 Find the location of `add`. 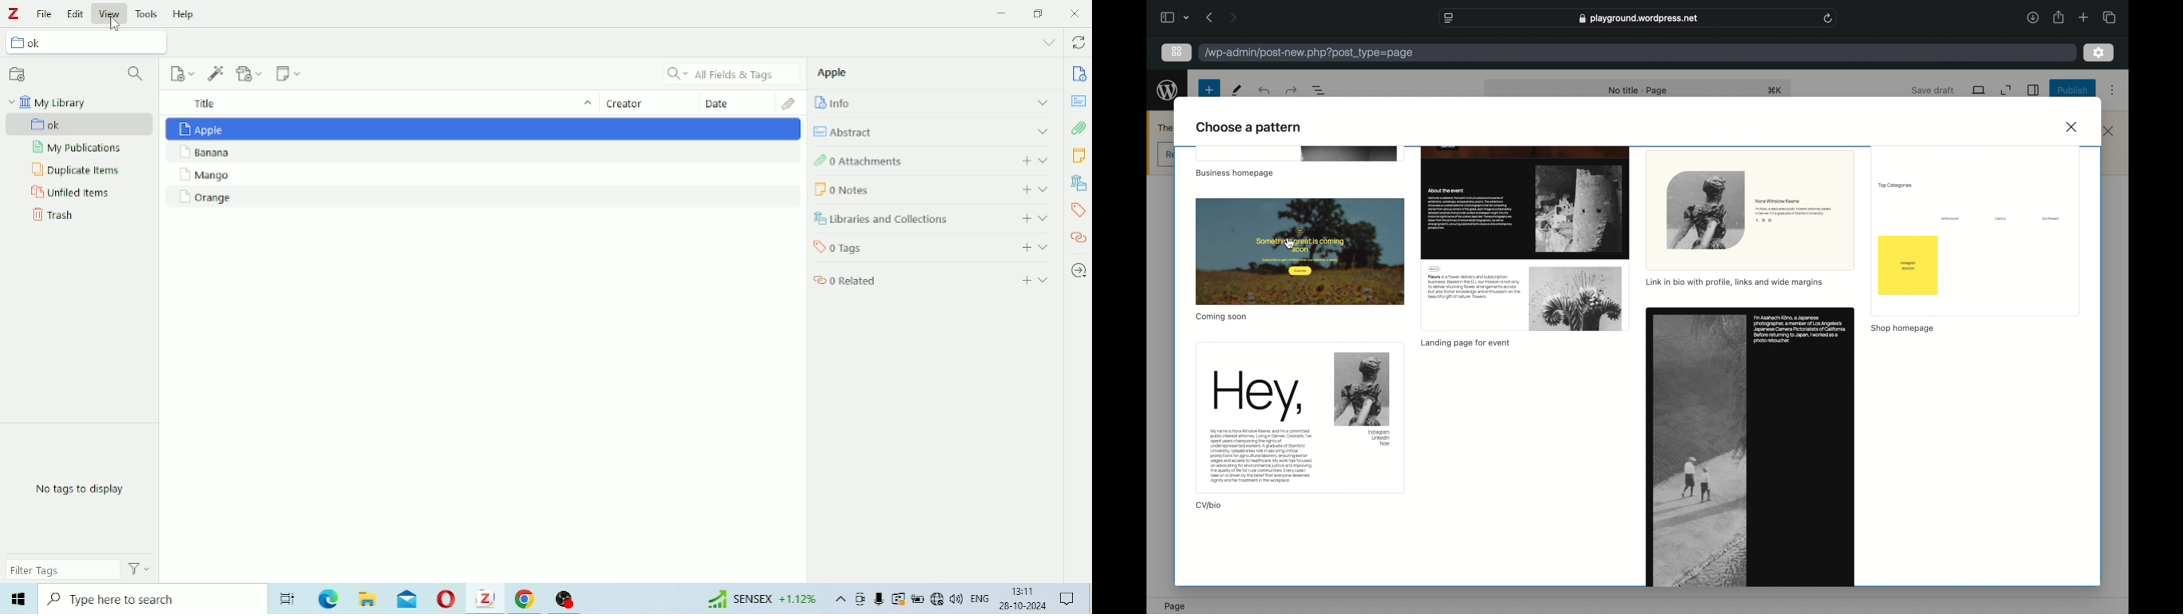

add is located at coordinates (1021, 218).